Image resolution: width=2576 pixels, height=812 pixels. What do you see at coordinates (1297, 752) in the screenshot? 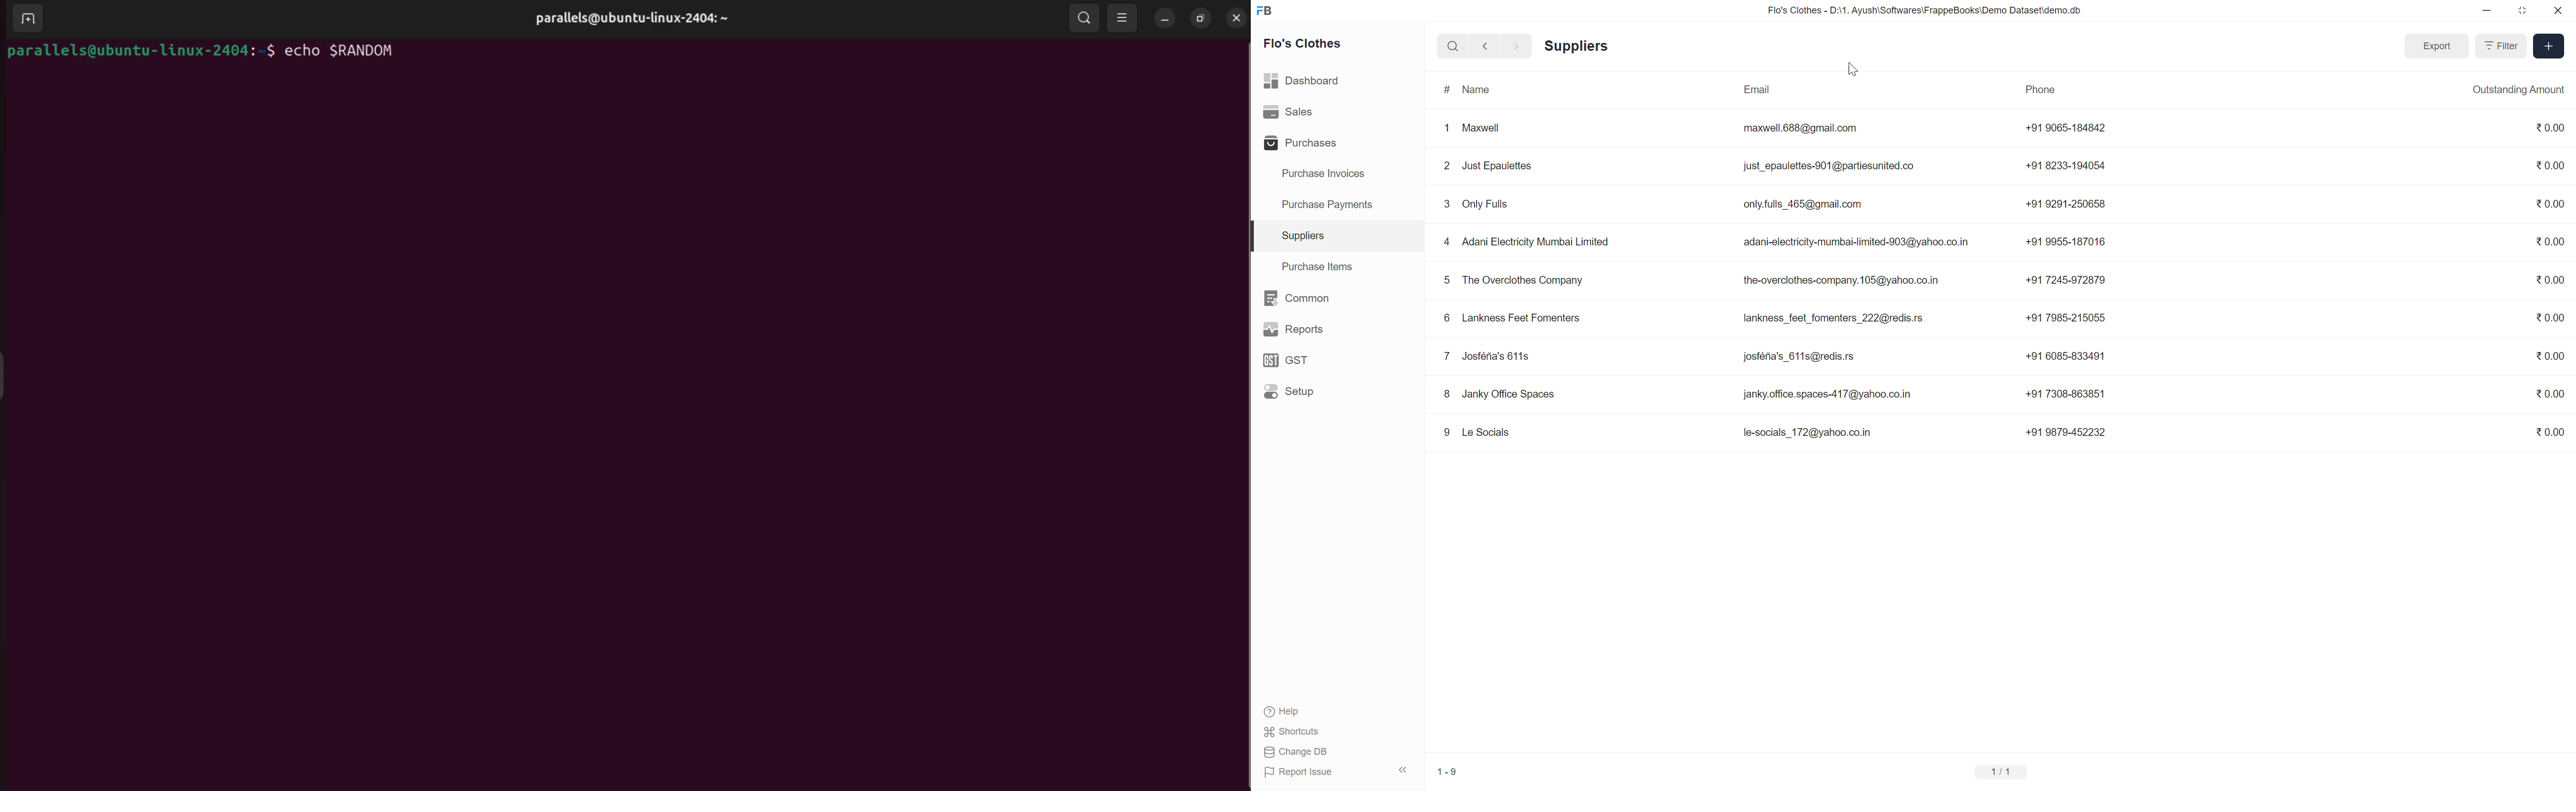
I see `Change DB` at bounding box center [1297, 752].